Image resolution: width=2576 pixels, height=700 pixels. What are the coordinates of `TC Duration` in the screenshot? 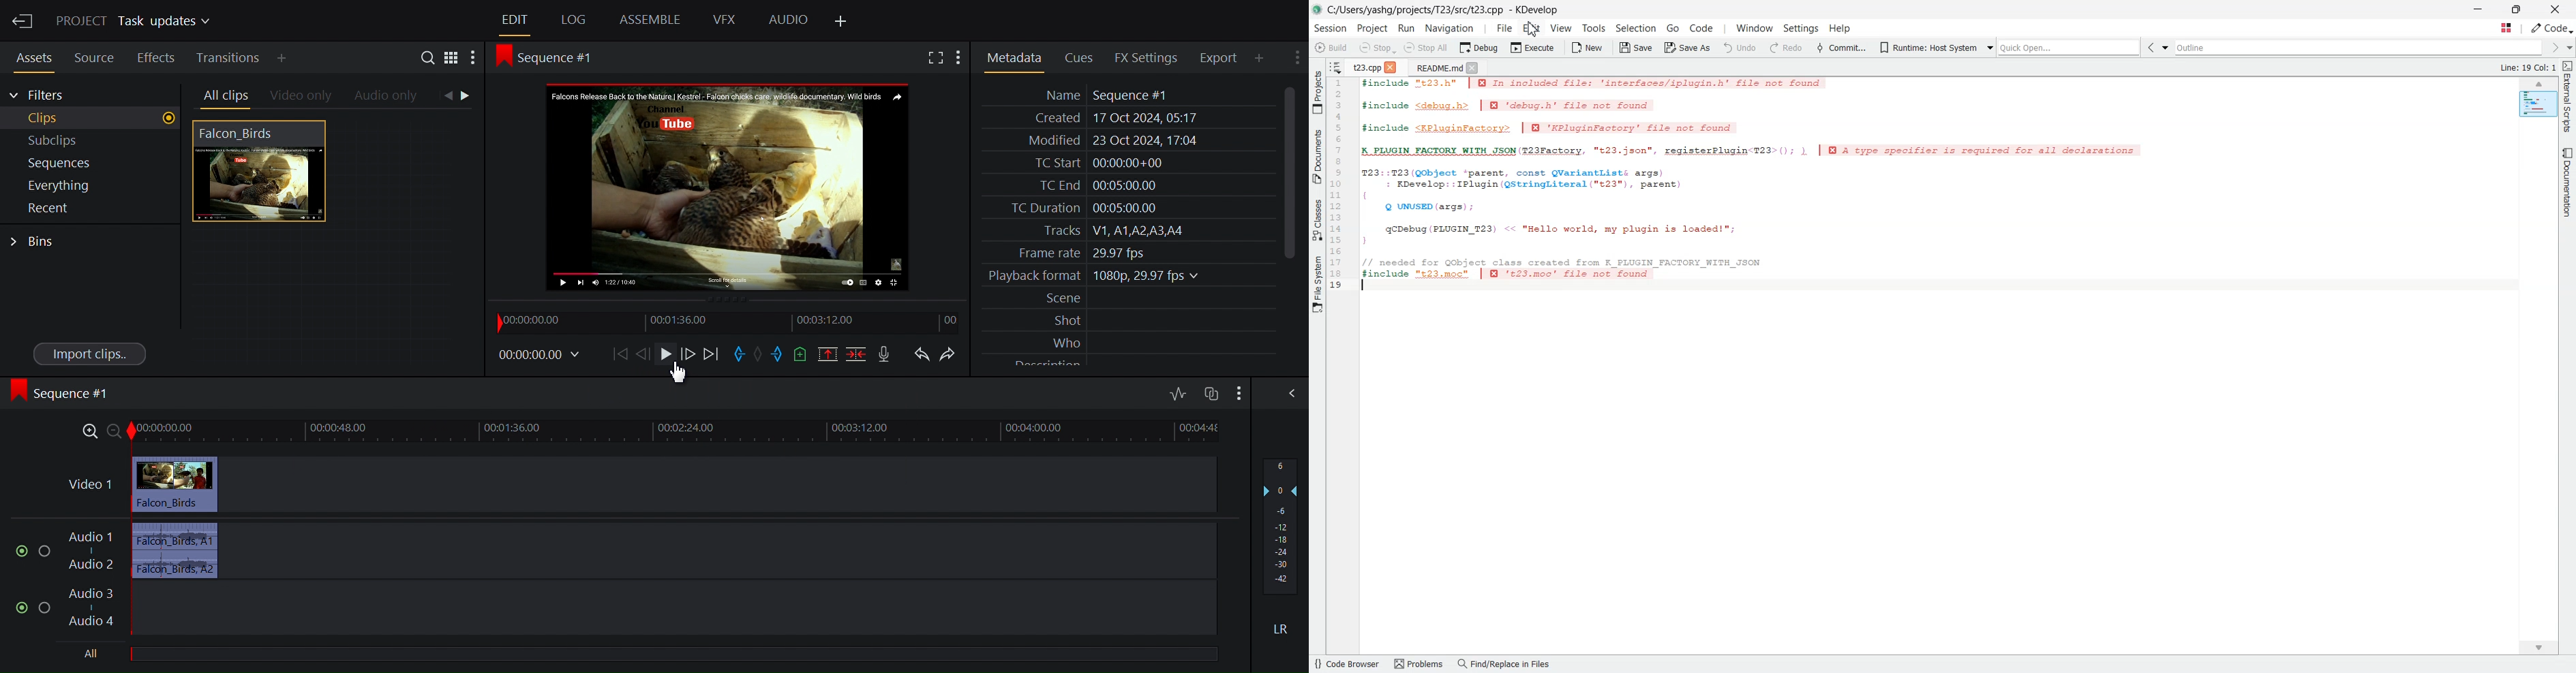 It's located at (1127, 208).